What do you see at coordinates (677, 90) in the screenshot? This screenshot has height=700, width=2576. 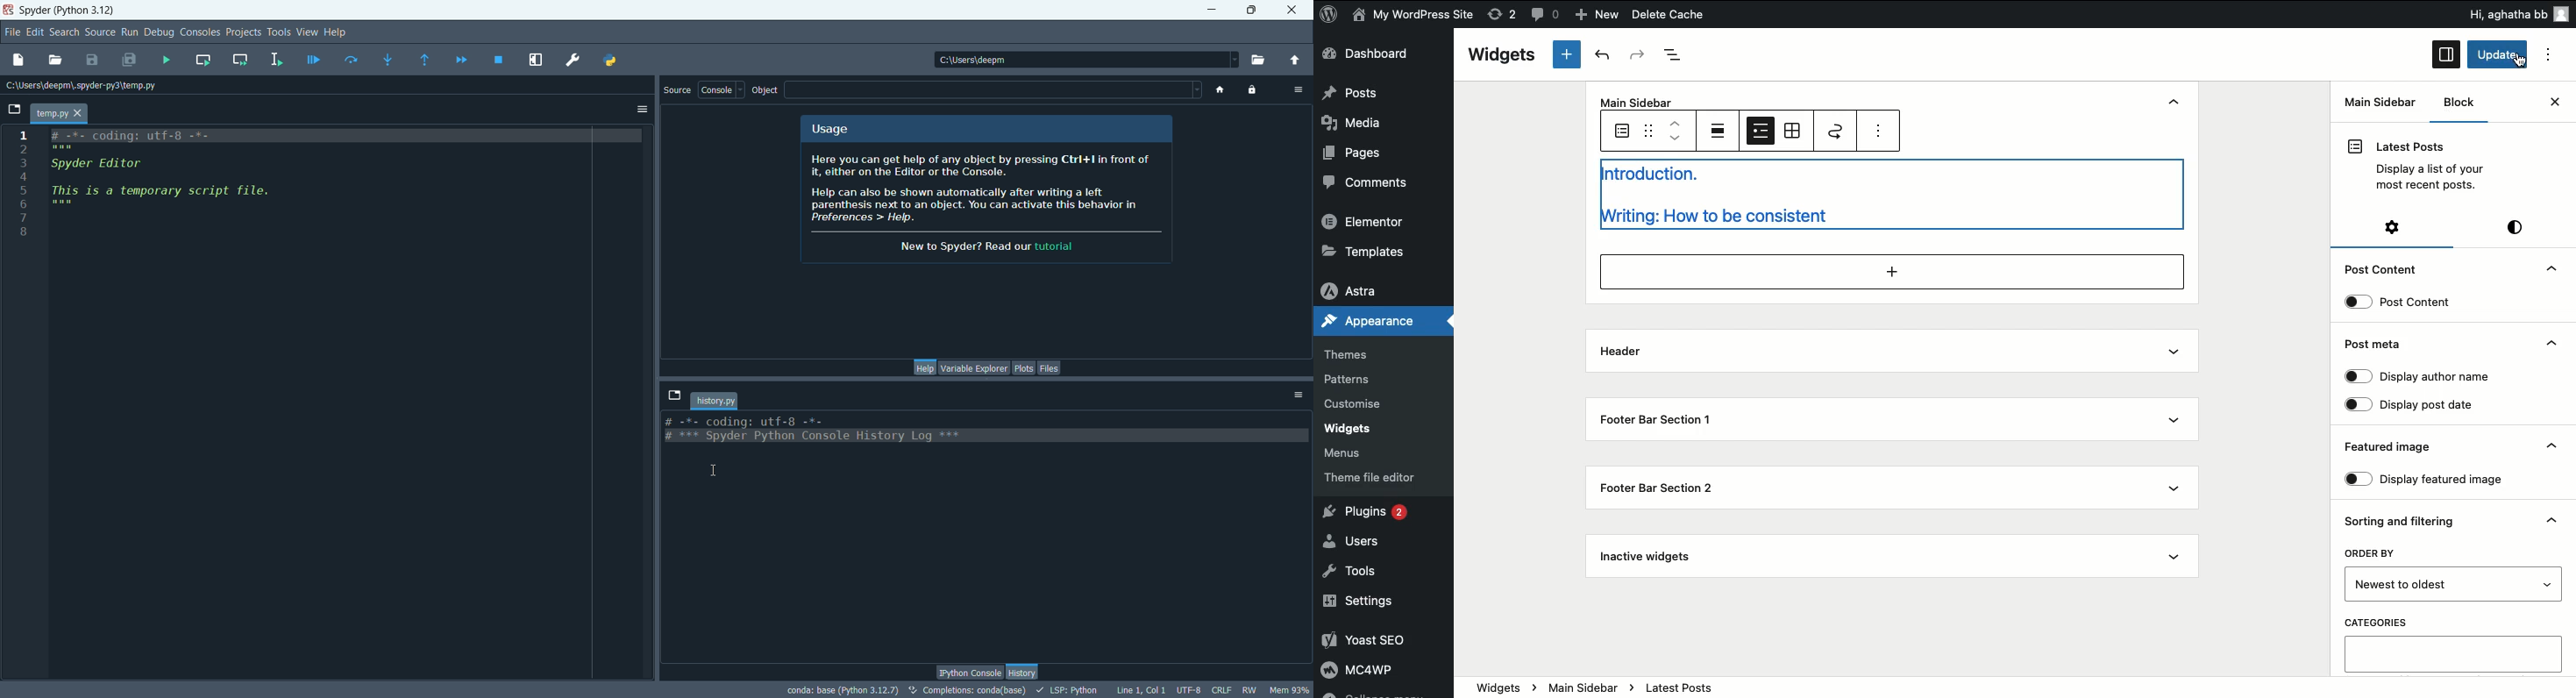 I see `source` at bounding box center [677, 90].